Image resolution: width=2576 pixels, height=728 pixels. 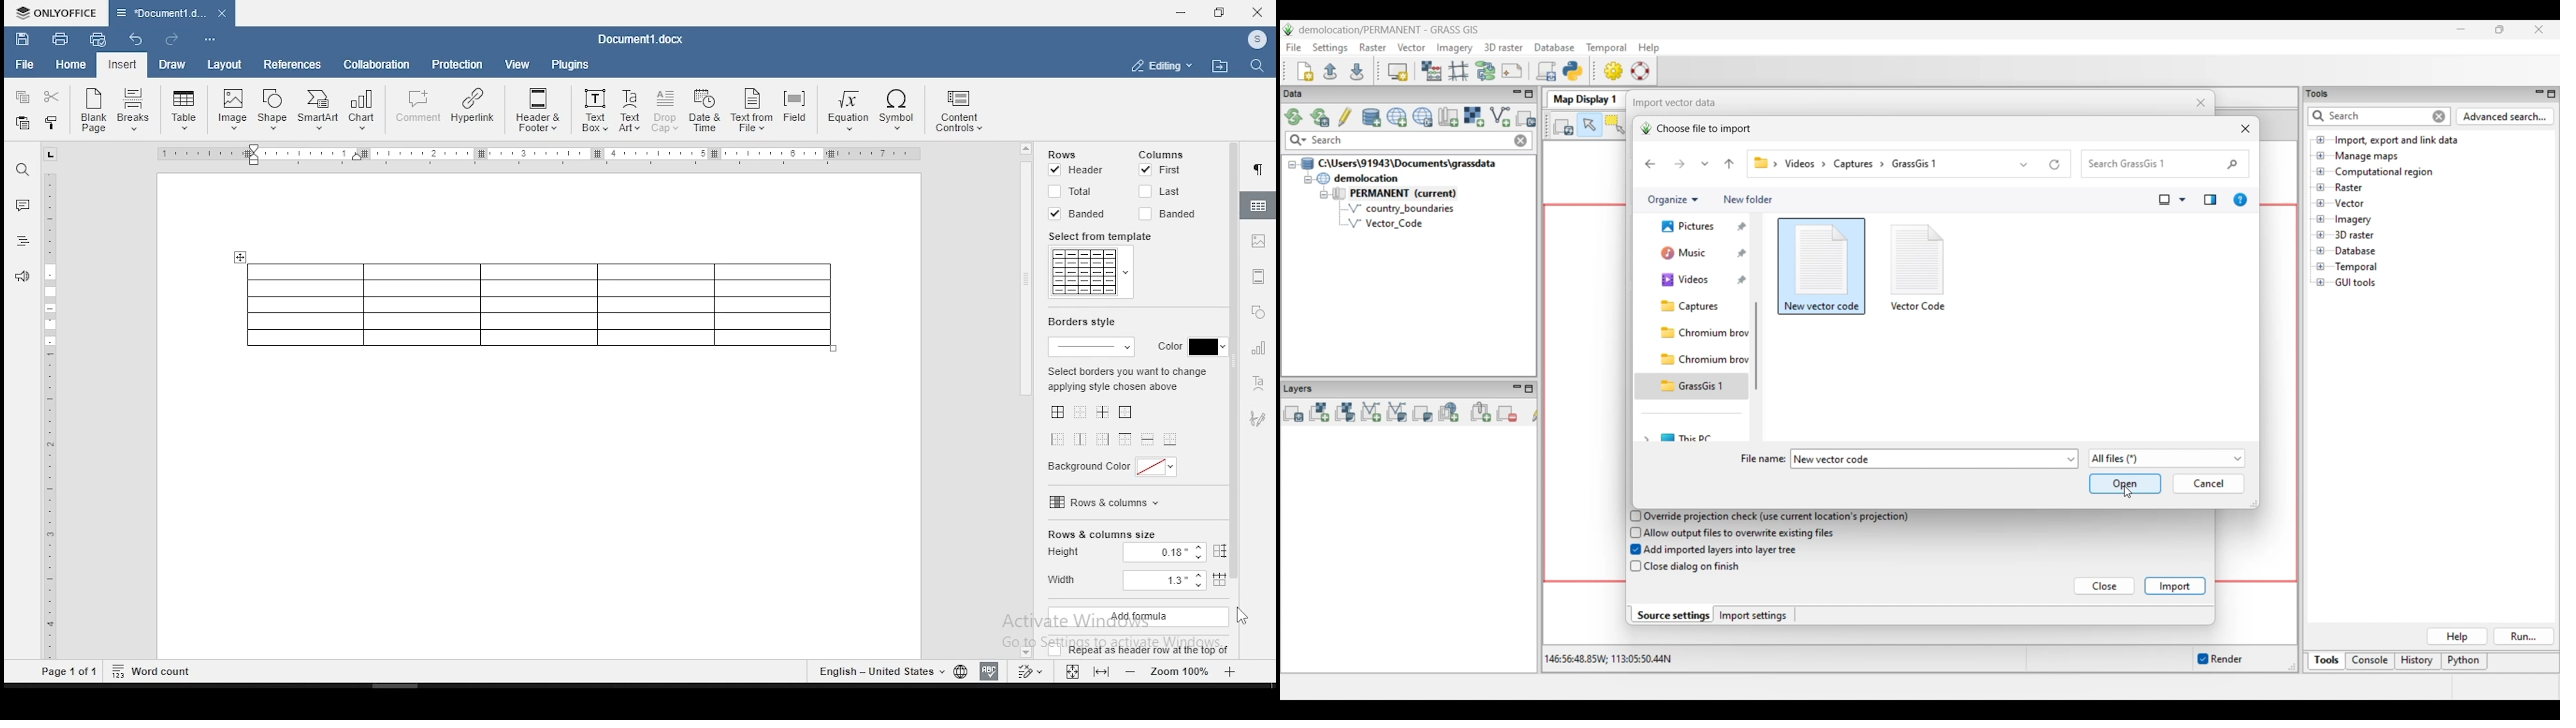 I want to click on headings, so click(x=23, y=241).